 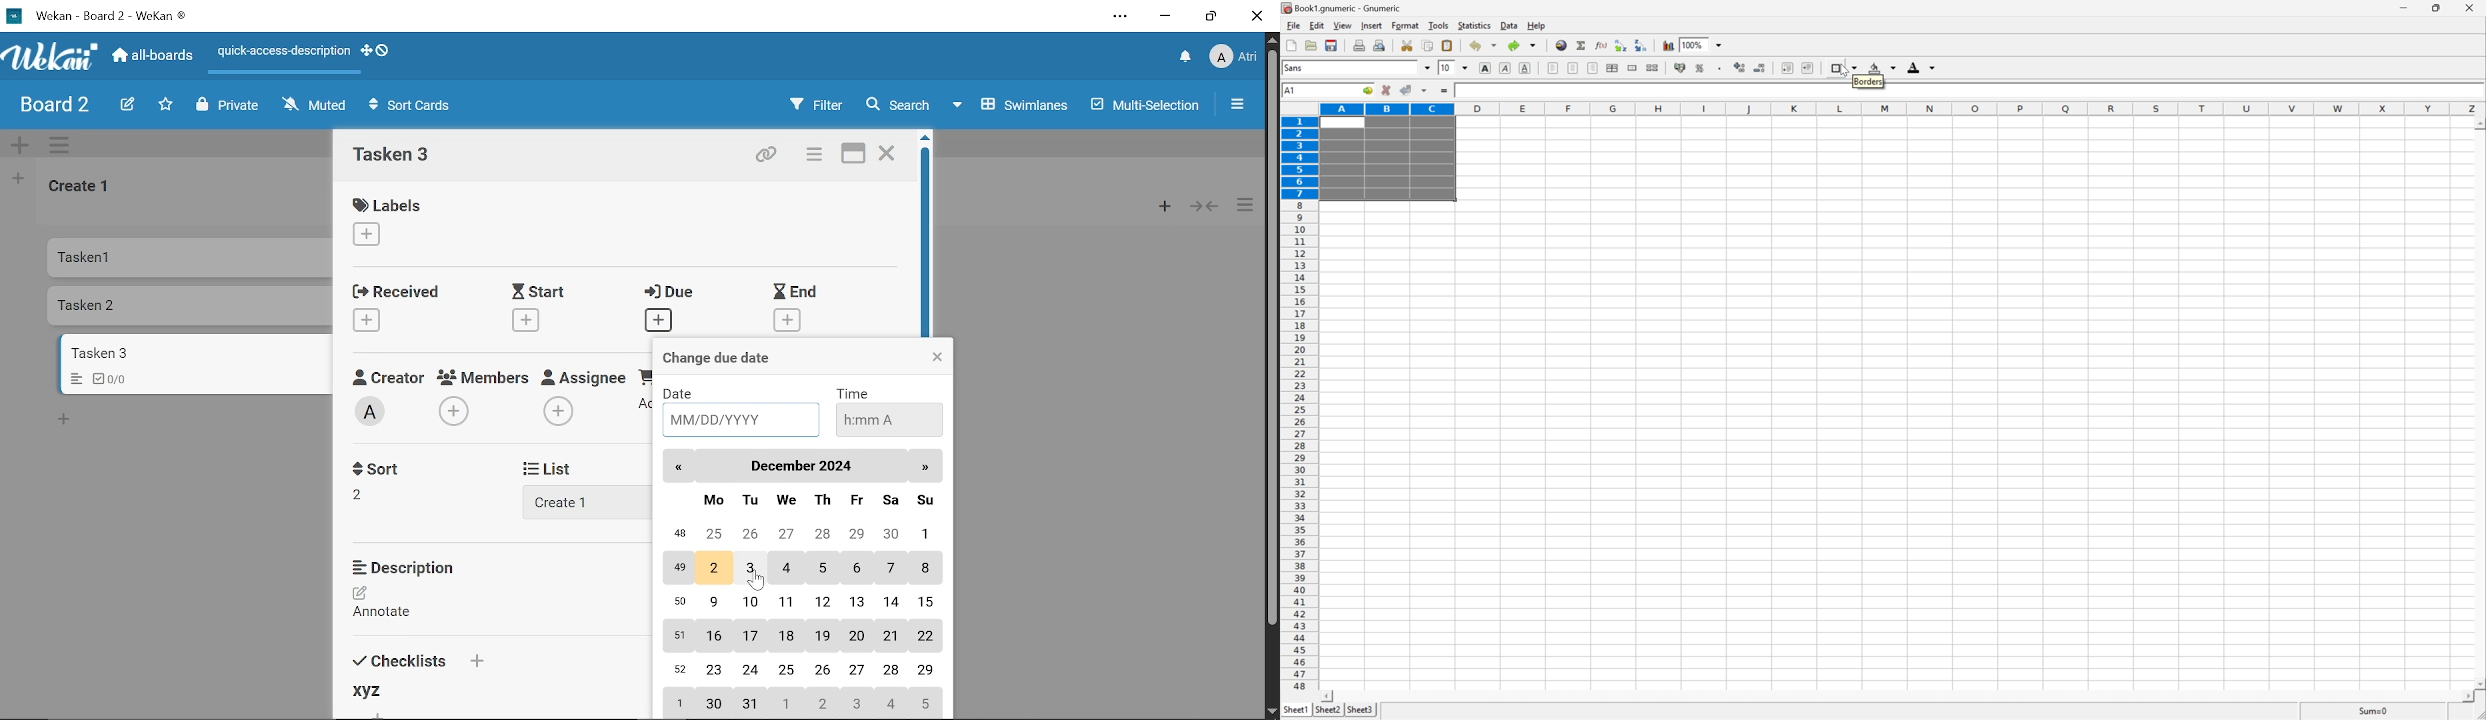 I want to click on Current window, so click(x=102, y=15).